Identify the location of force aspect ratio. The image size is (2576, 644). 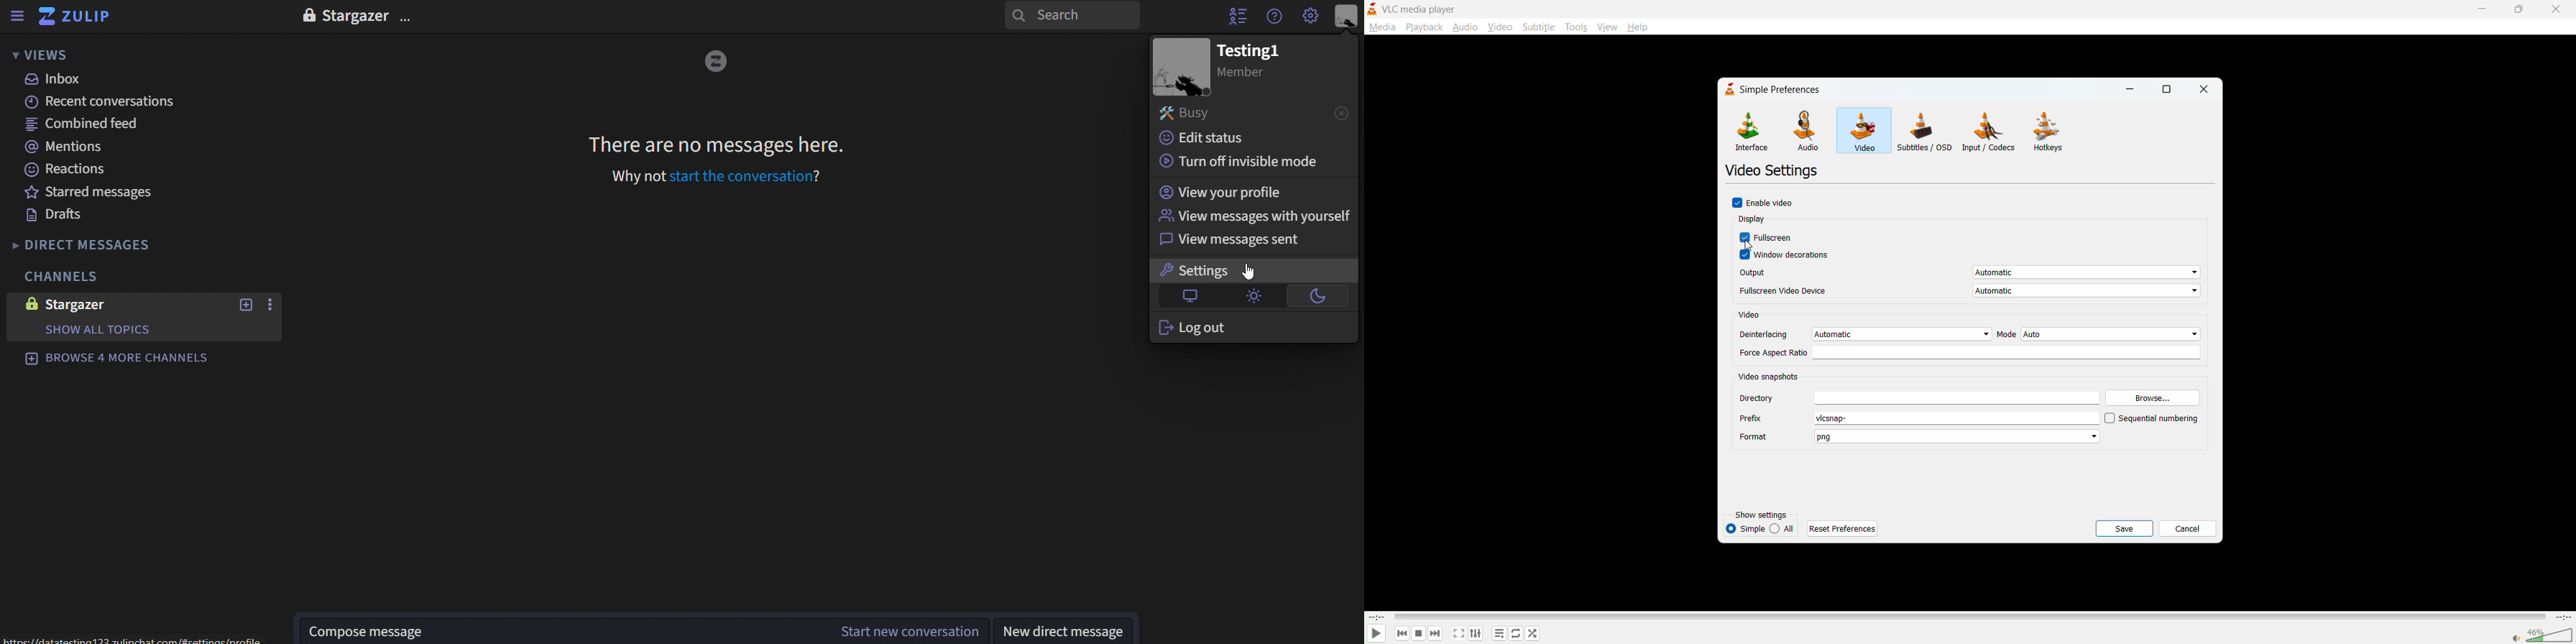
(1972, 353).